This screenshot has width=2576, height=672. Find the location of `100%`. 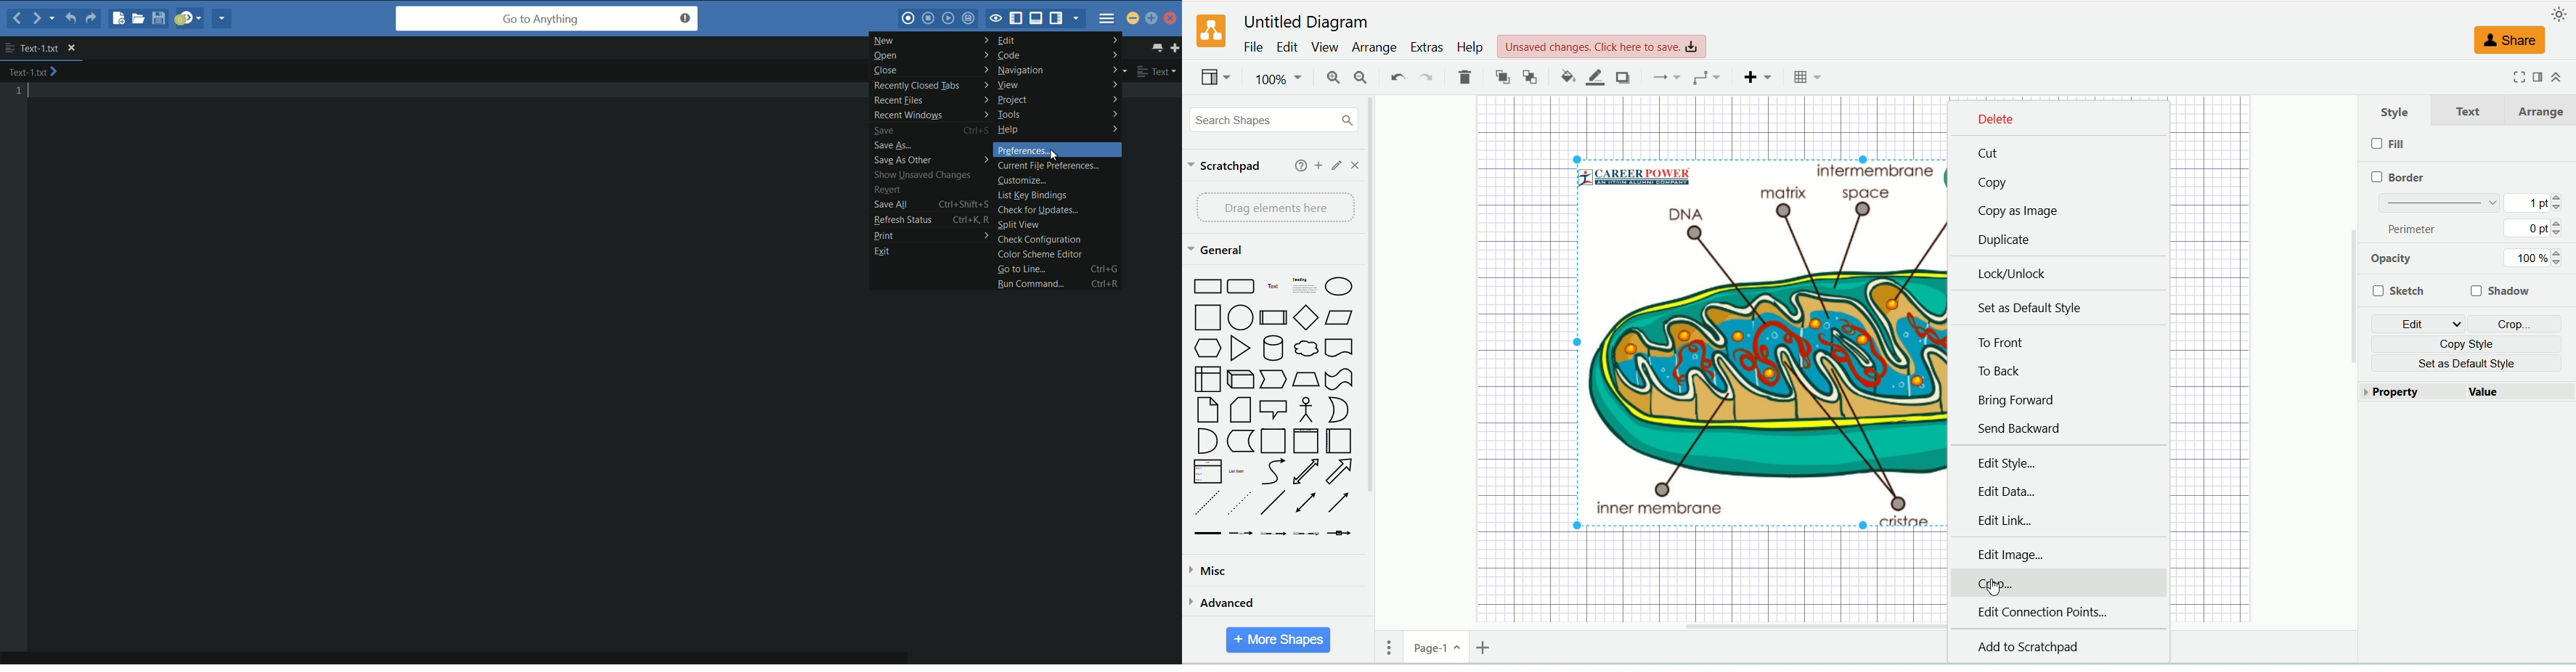

100% is located at coordinates (1279, 79).